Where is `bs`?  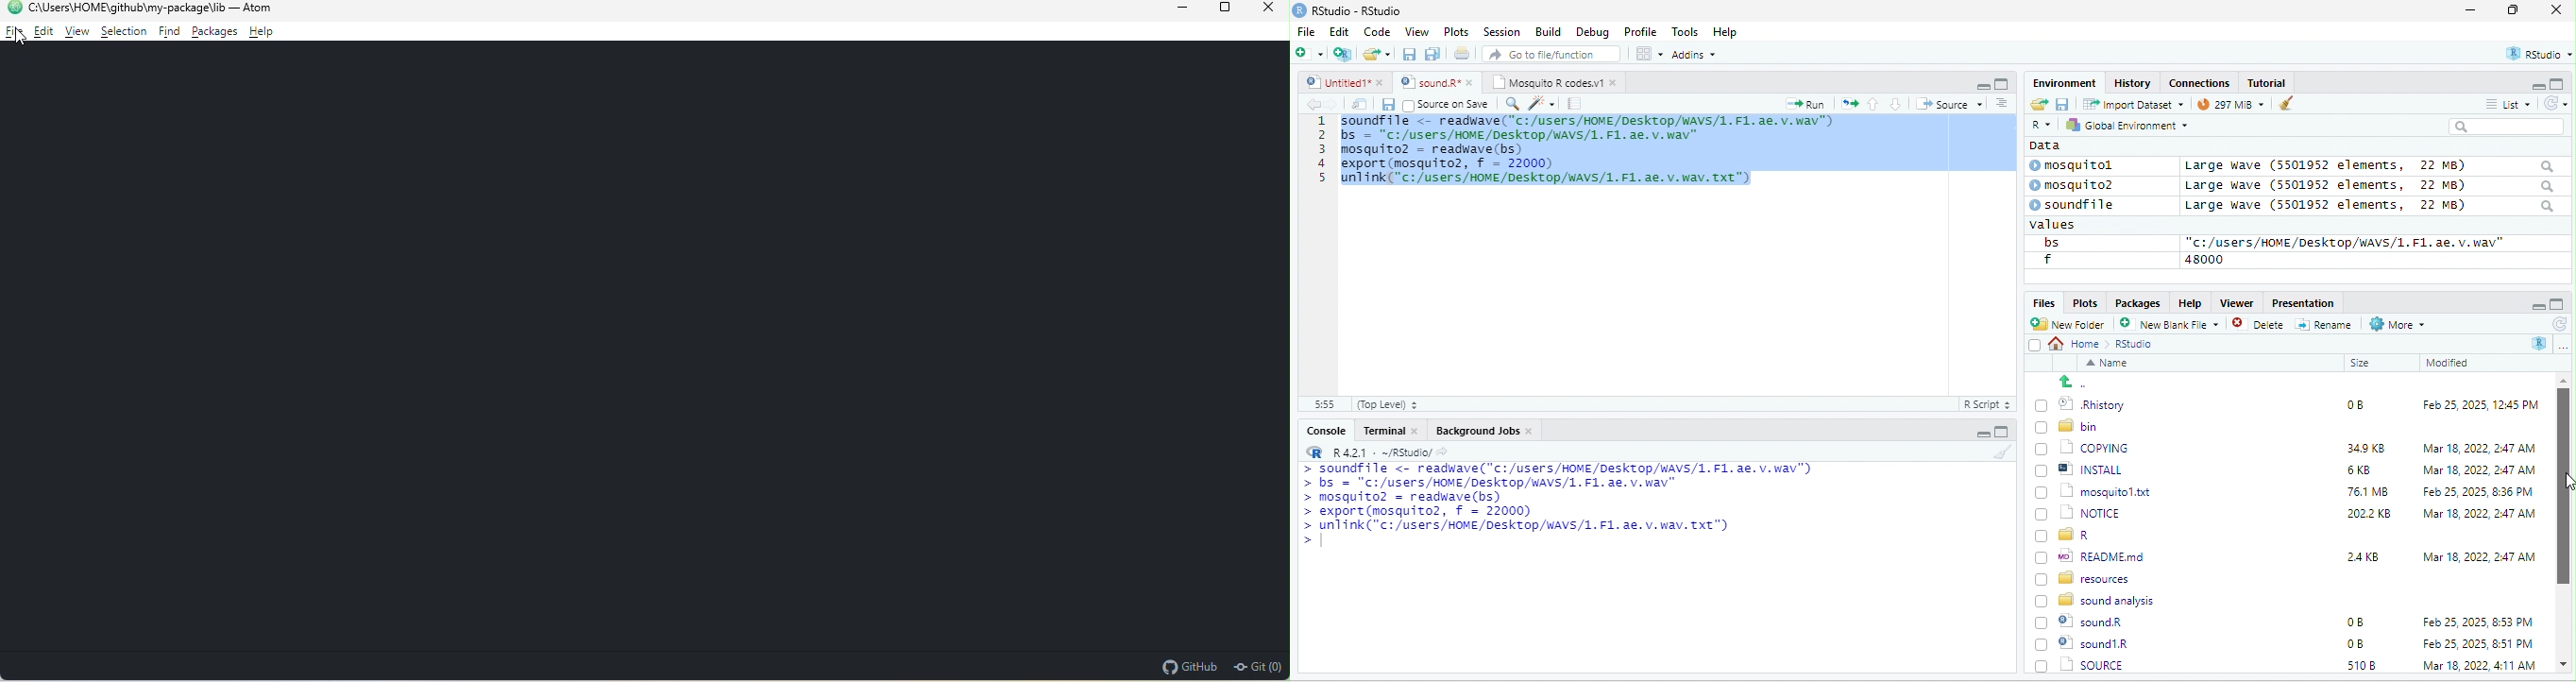
bs is located at coordinates (2048, 242).